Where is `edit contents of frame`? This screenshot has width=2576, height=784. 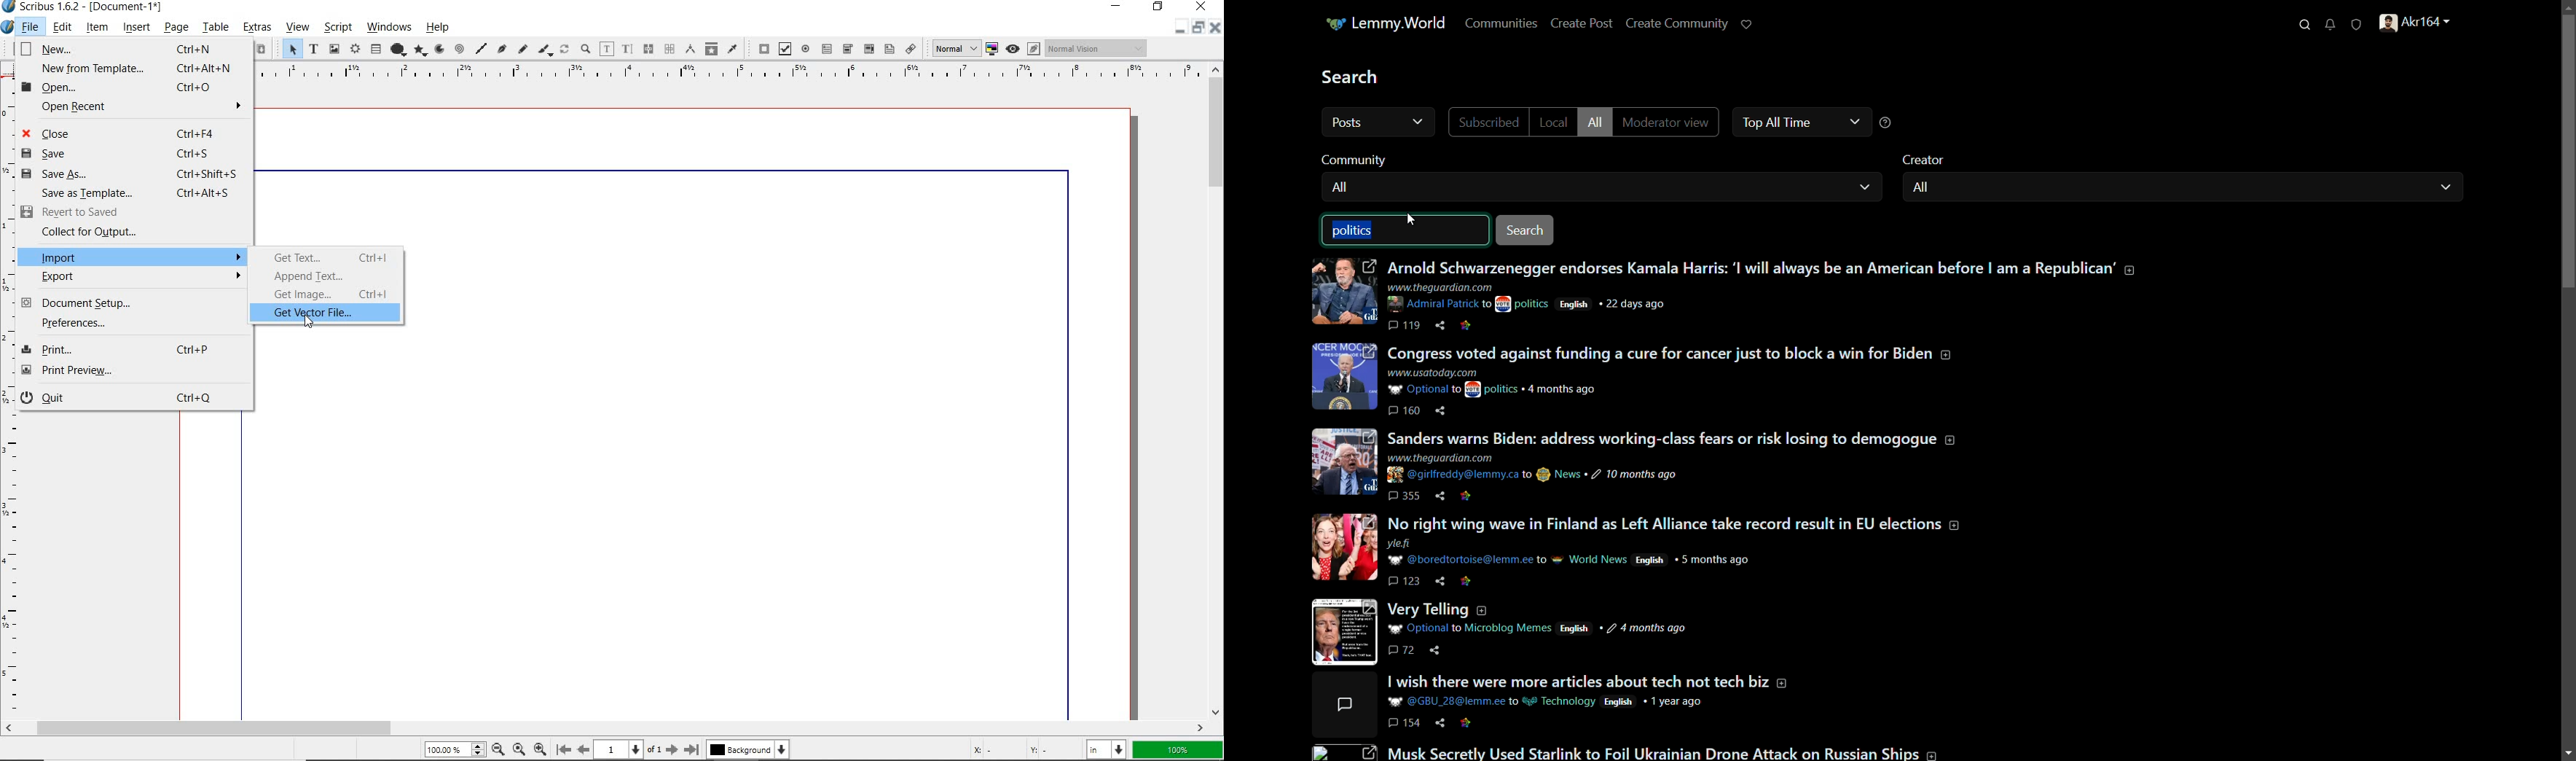 edit contents of frame is located at coordinates (608, 50).